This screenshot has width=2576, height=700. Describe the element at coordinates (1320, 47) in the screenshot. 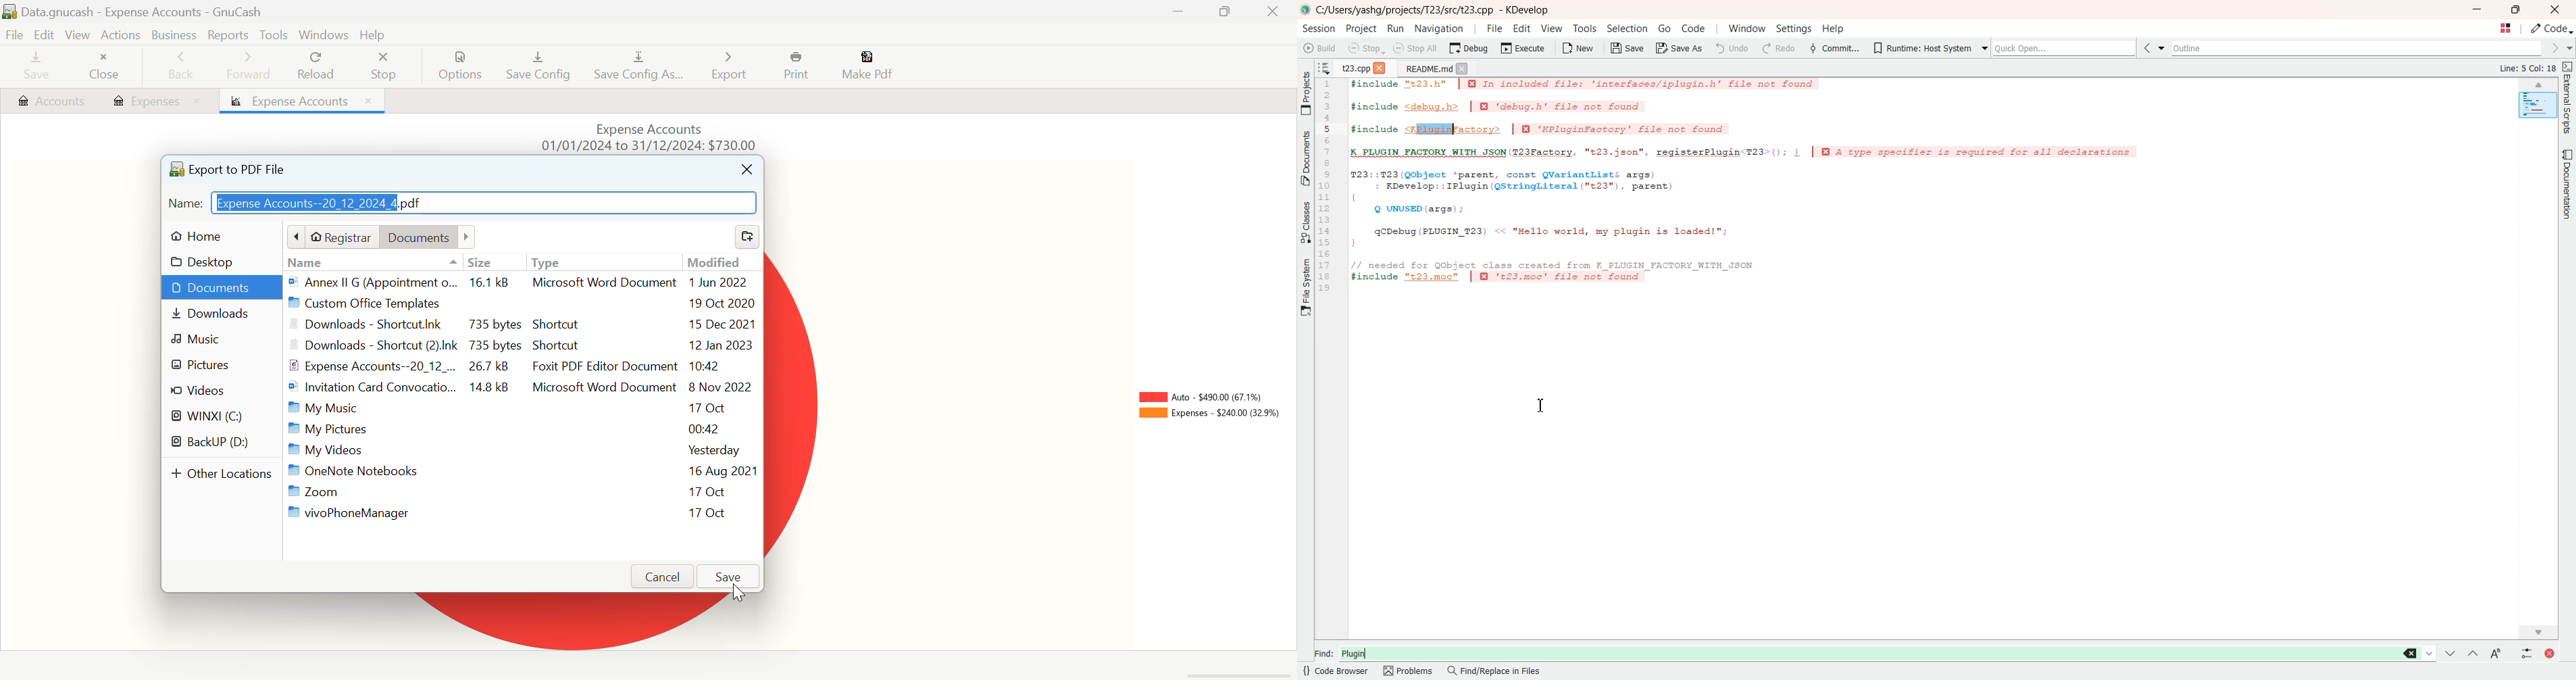

I see `Build` at that location.